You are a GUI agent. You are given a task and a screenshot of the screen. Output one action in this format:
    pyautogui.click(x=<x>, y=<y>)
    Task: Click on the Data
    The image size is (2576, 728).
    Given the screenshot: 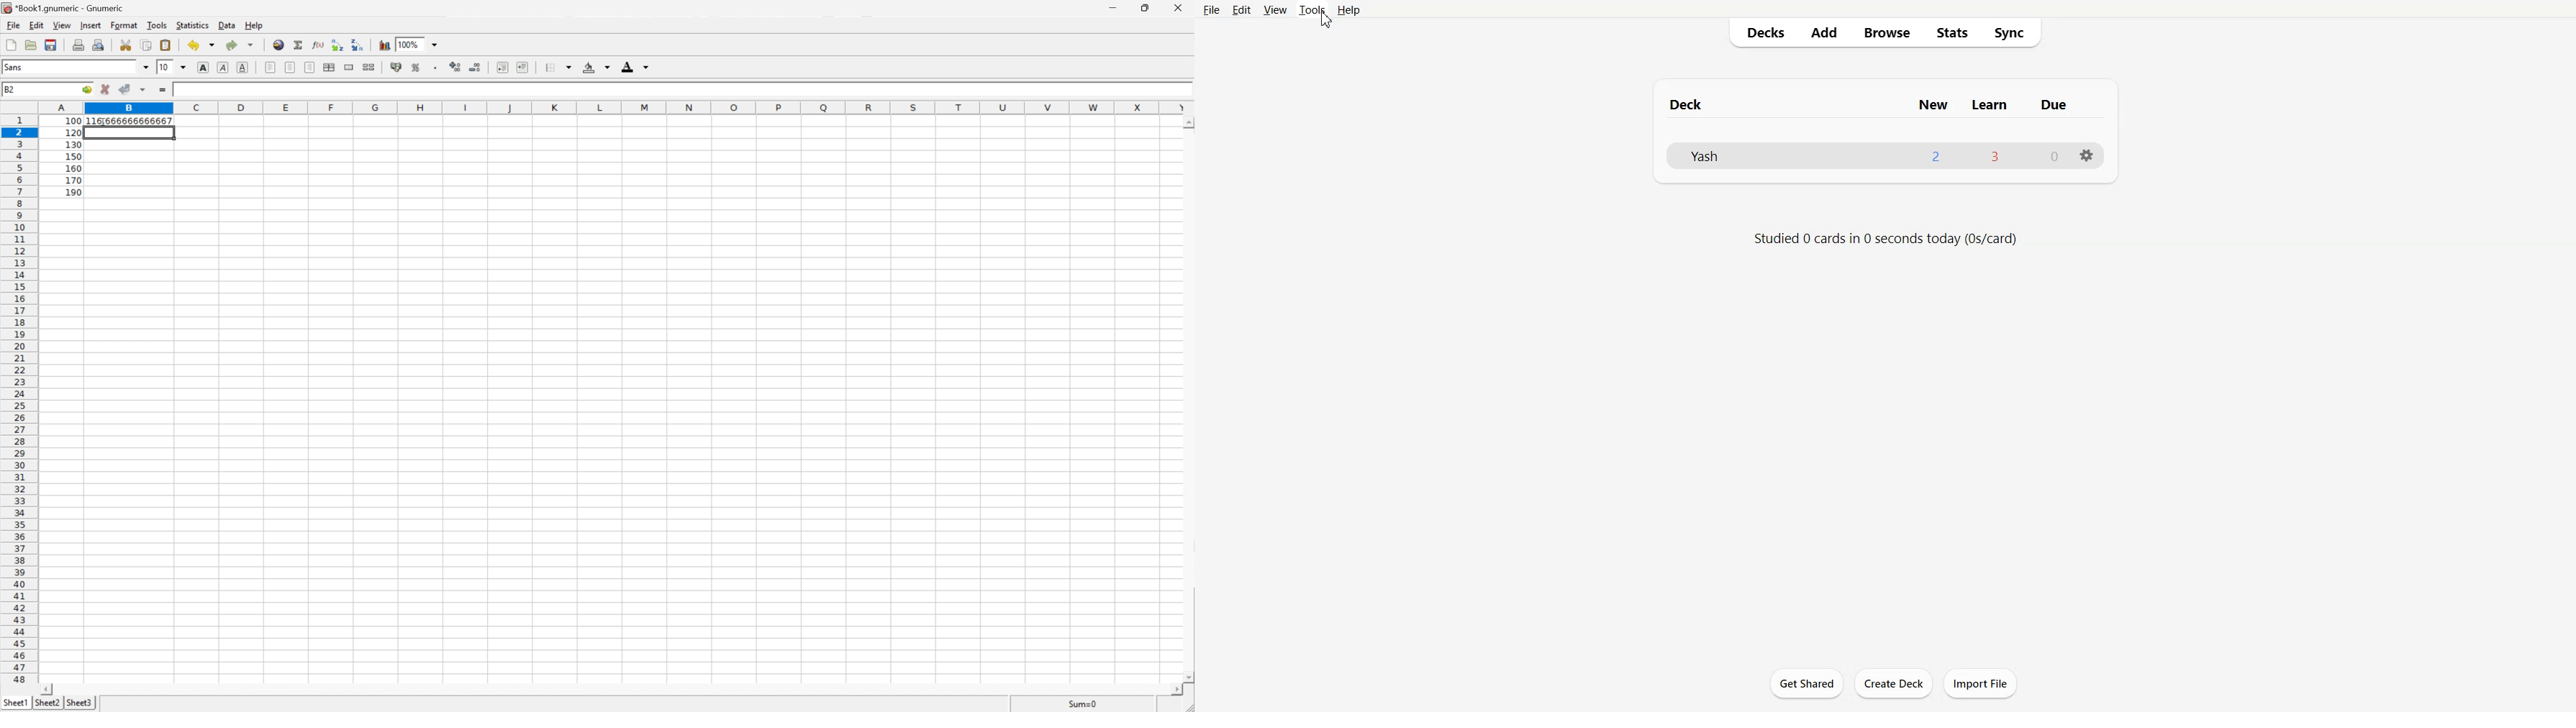 What is the action you would take?
    pyautogui.click(x=226, y=24)
    